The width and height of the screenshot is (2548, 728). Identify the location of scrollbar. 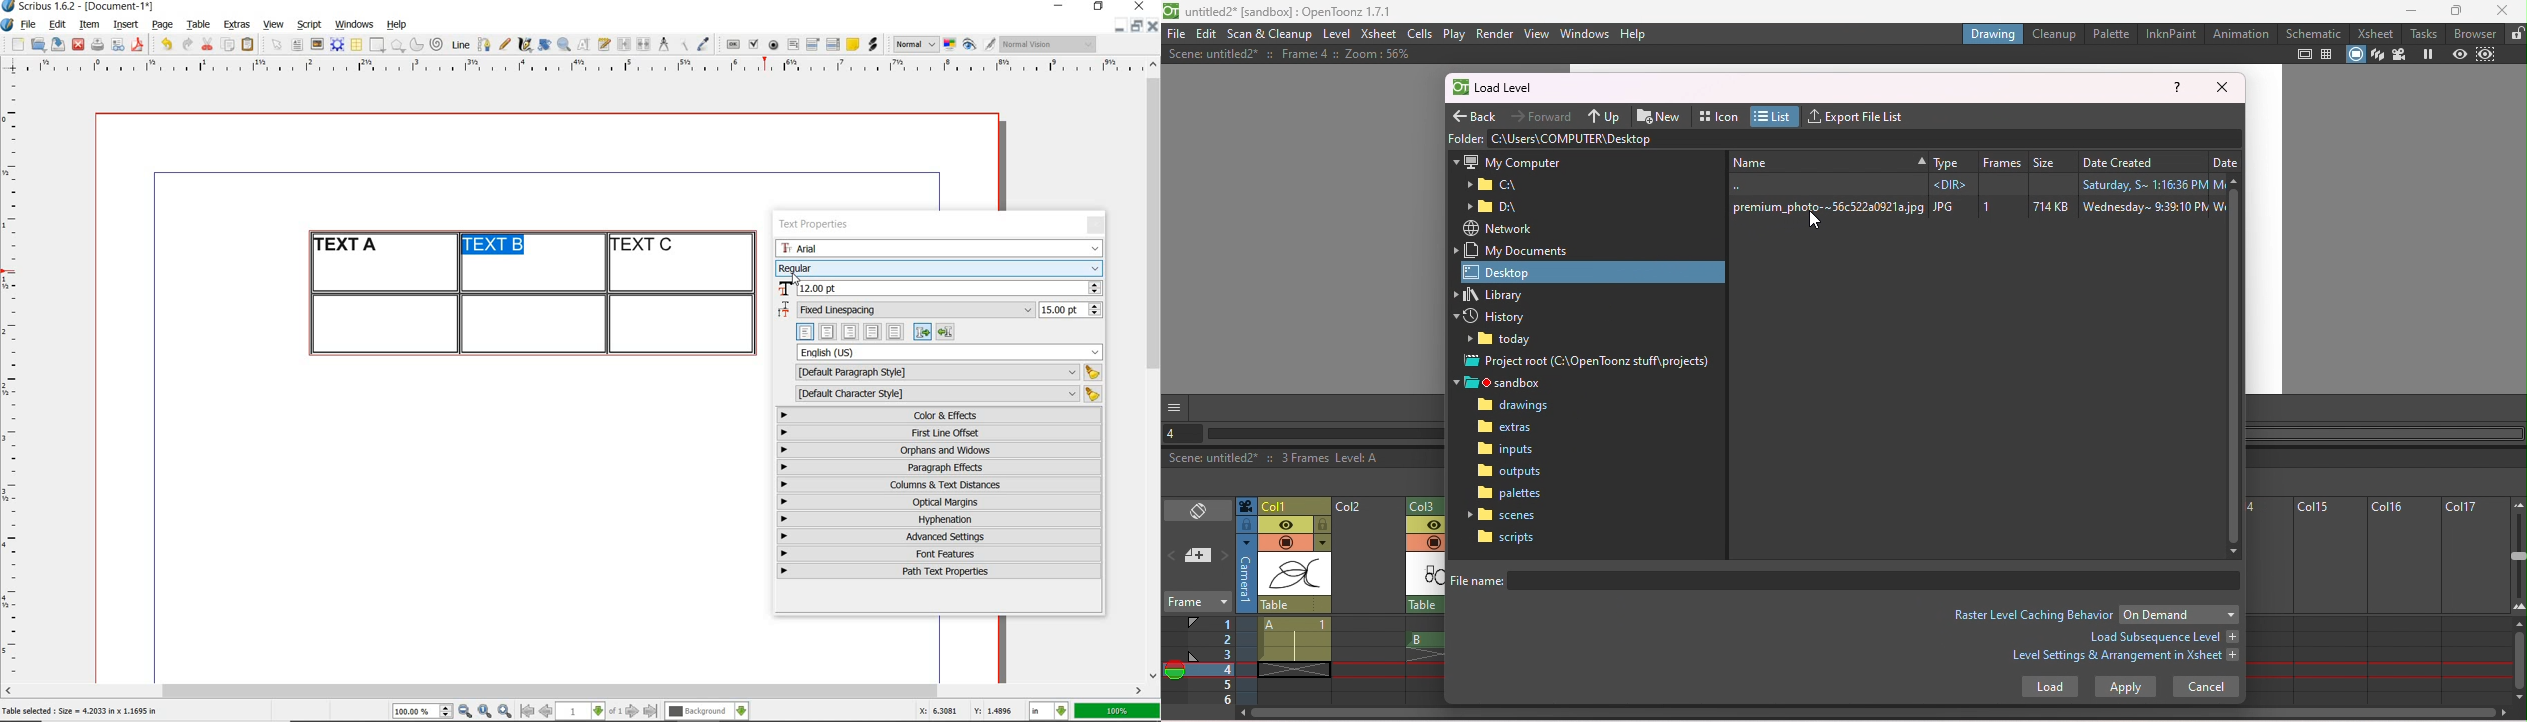
(1155, 369).